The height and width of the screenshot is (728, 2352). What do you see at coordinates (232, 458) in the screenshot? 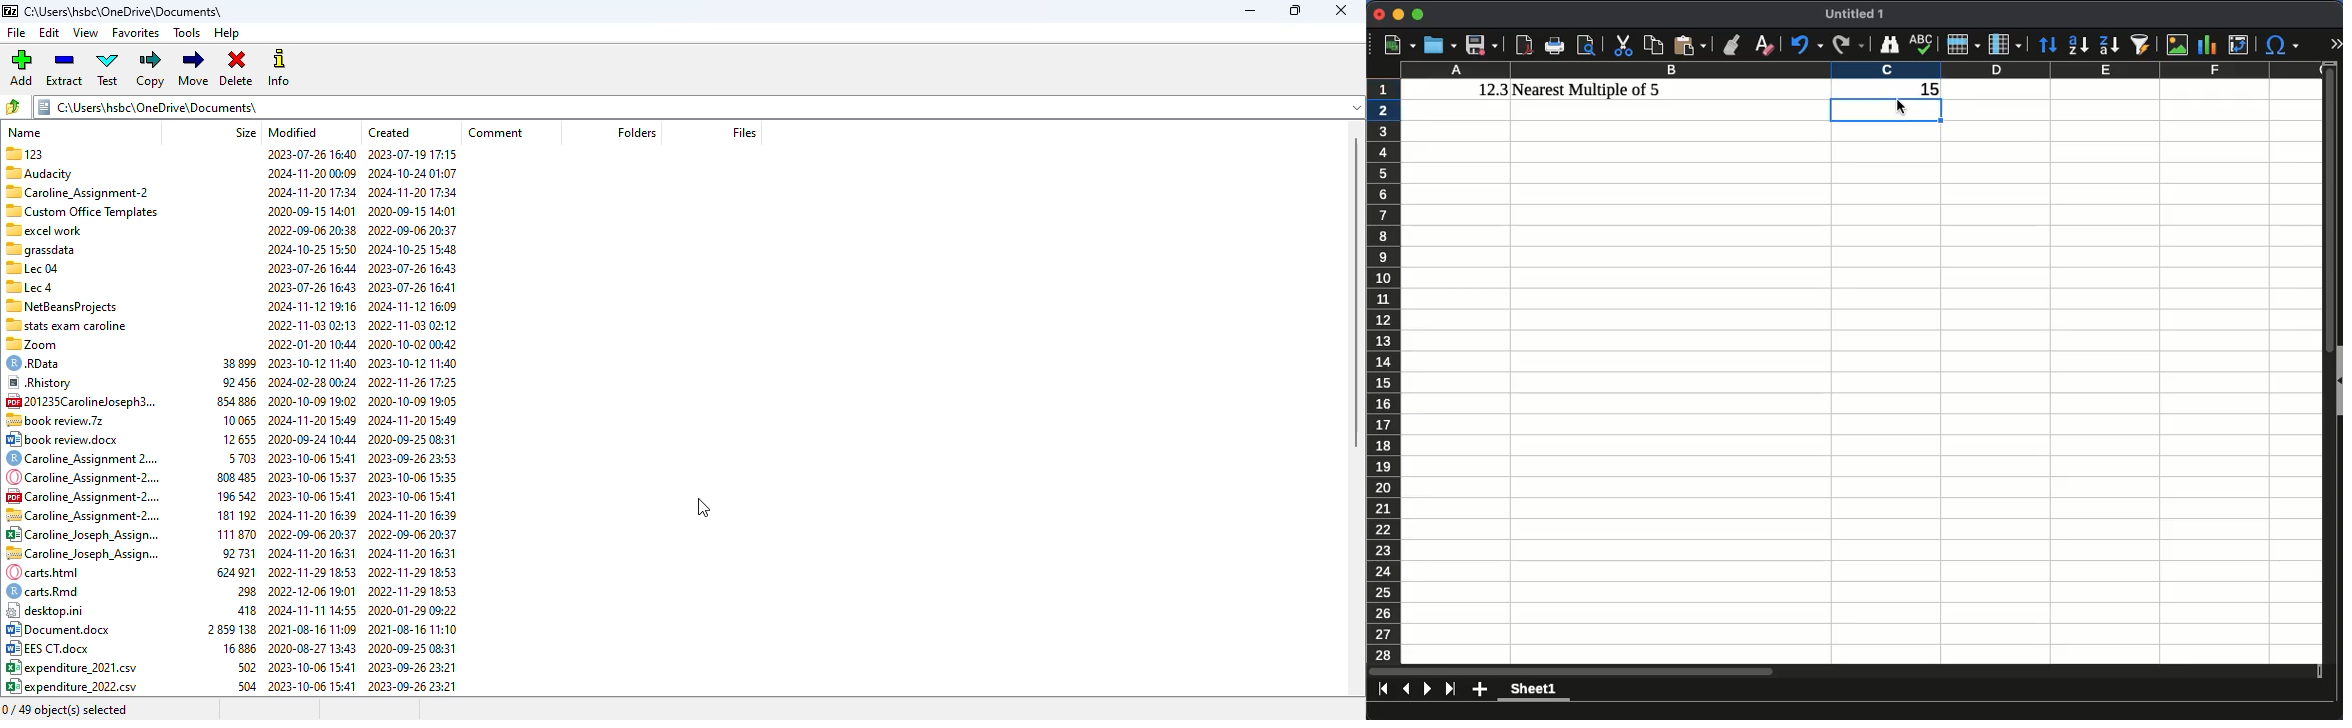
I see ` Caroline_Assignment-2.... 808485 2023-10-06 15:37 2023-10-06 15:35` at bounding box center [232, 458].